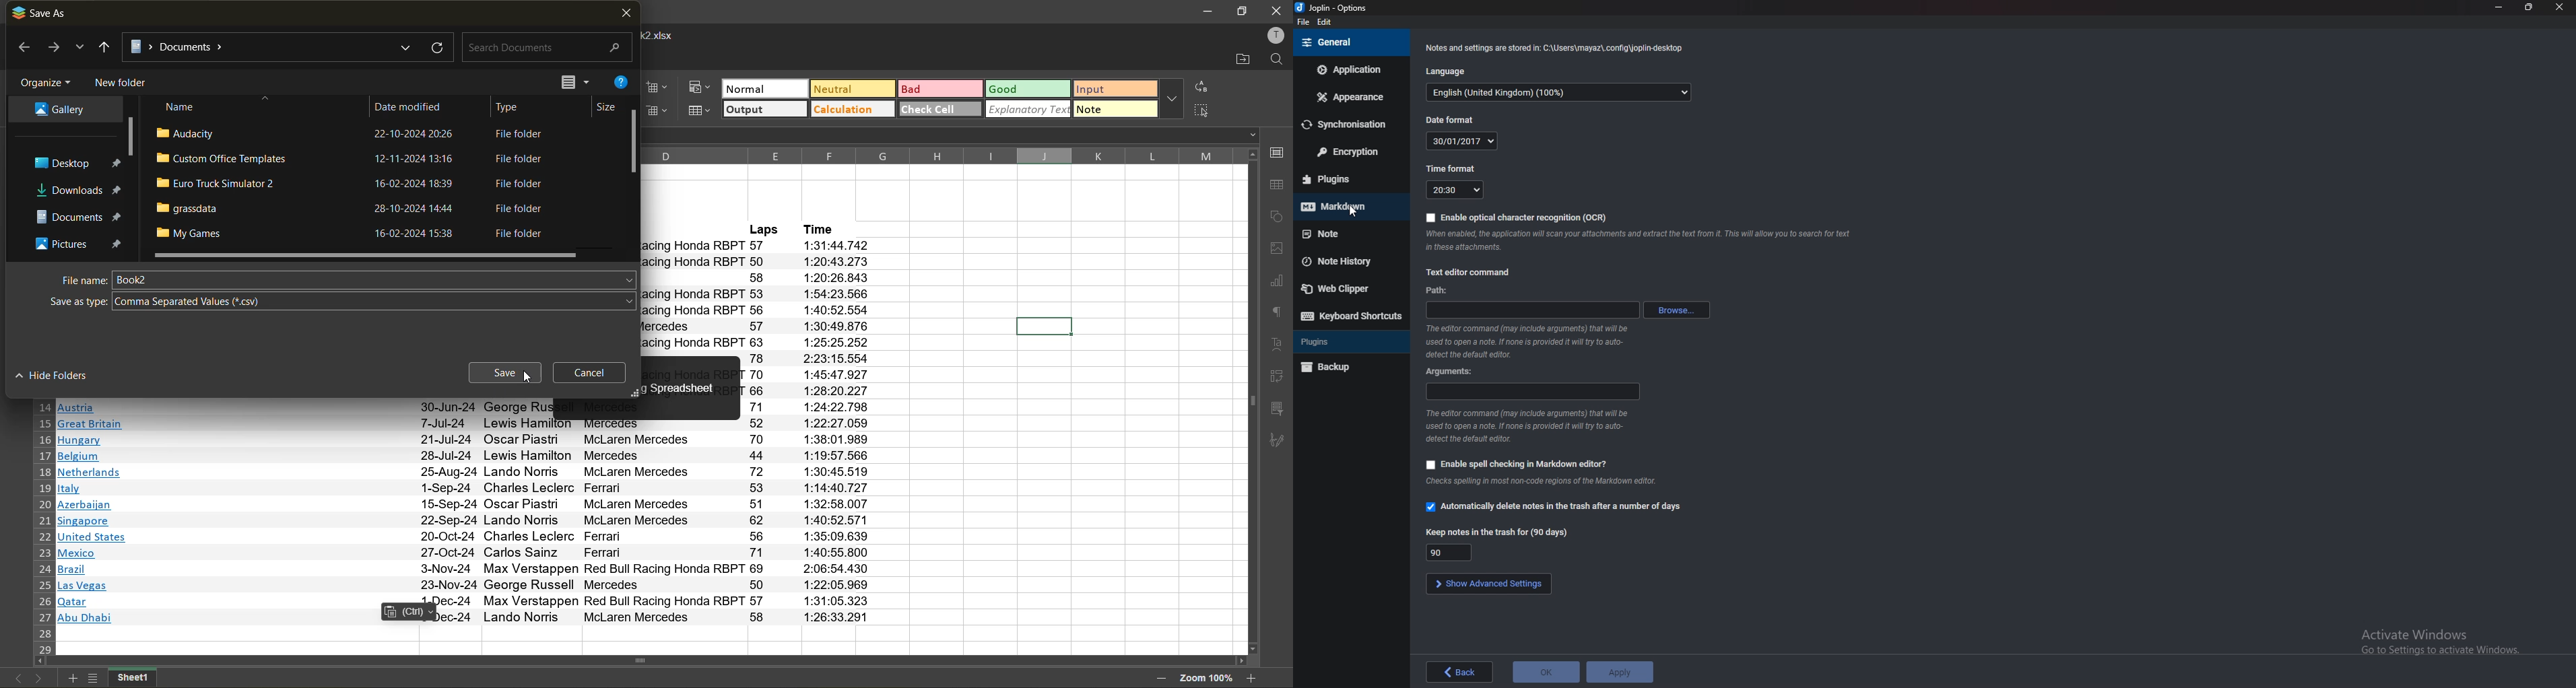 This screenshot has height=700, width=2576. Describe the element at coordinates (76, 279) in the screenshot. I see `file  name` at that location.